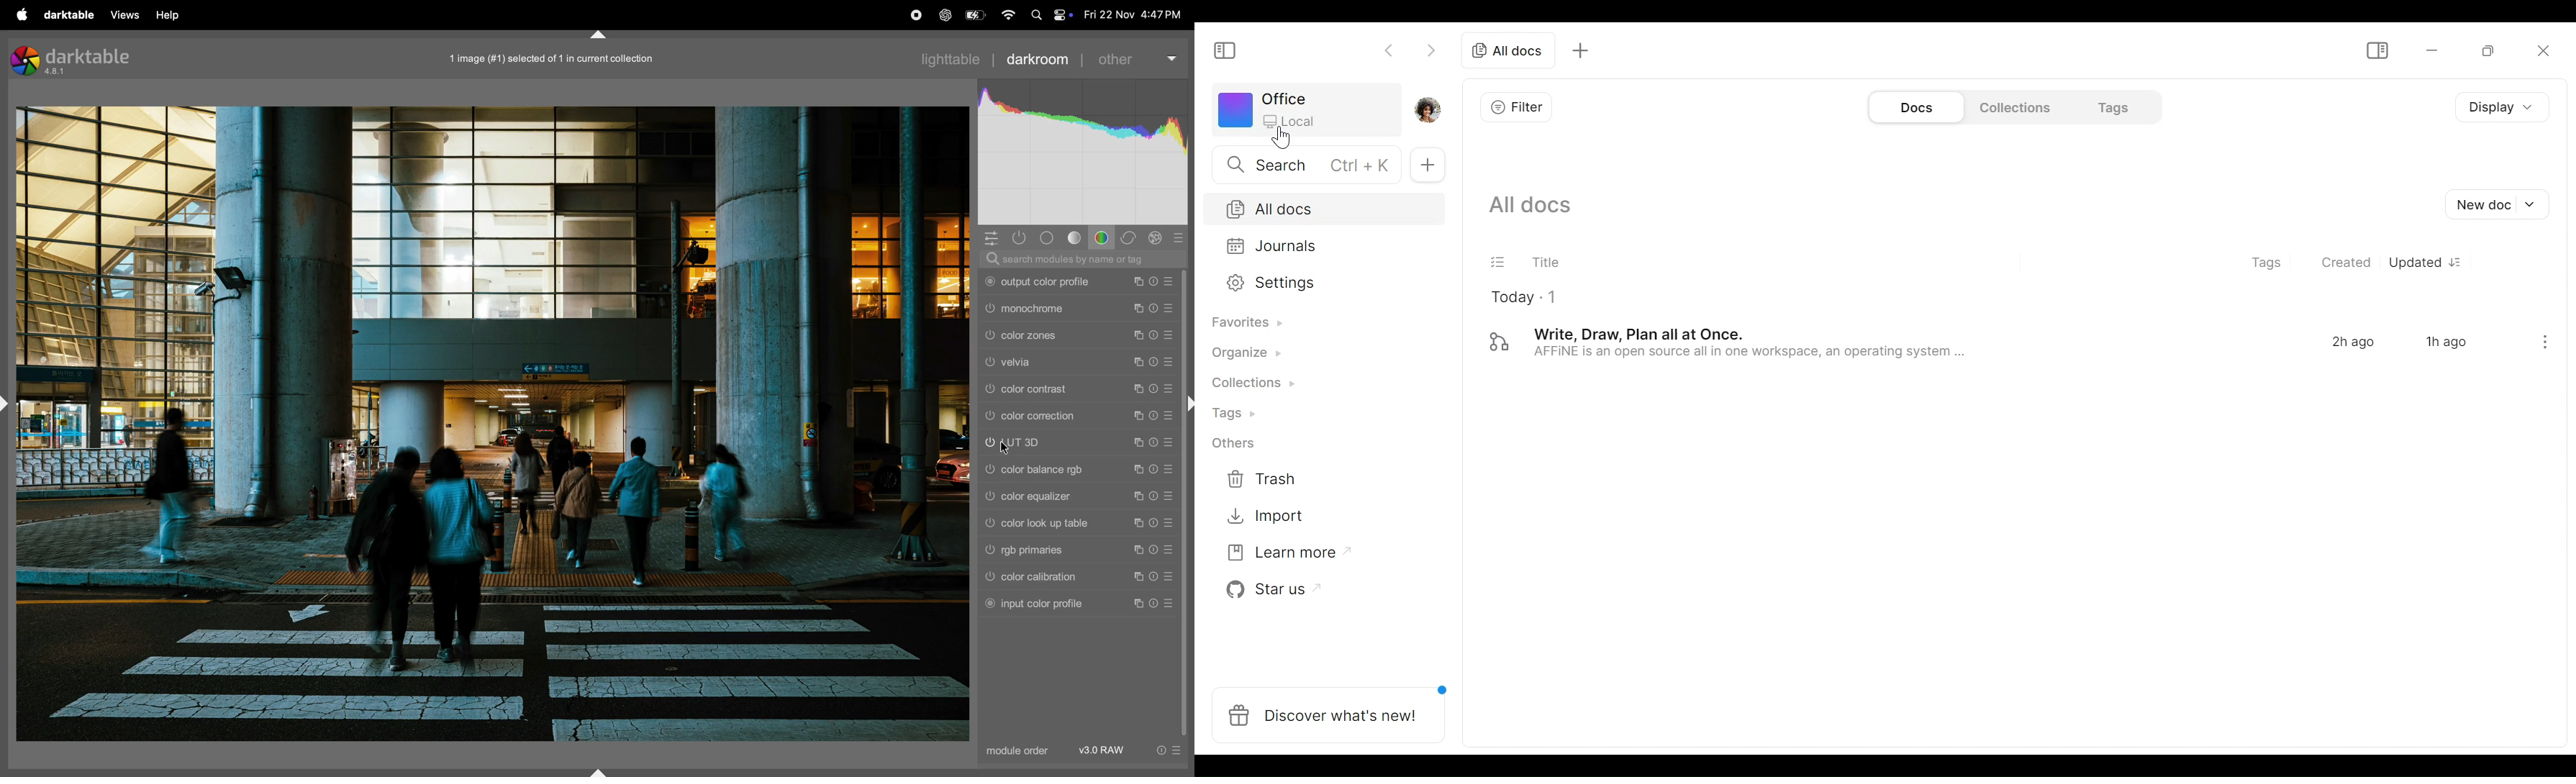  I want to click on record, so click(912, 15).